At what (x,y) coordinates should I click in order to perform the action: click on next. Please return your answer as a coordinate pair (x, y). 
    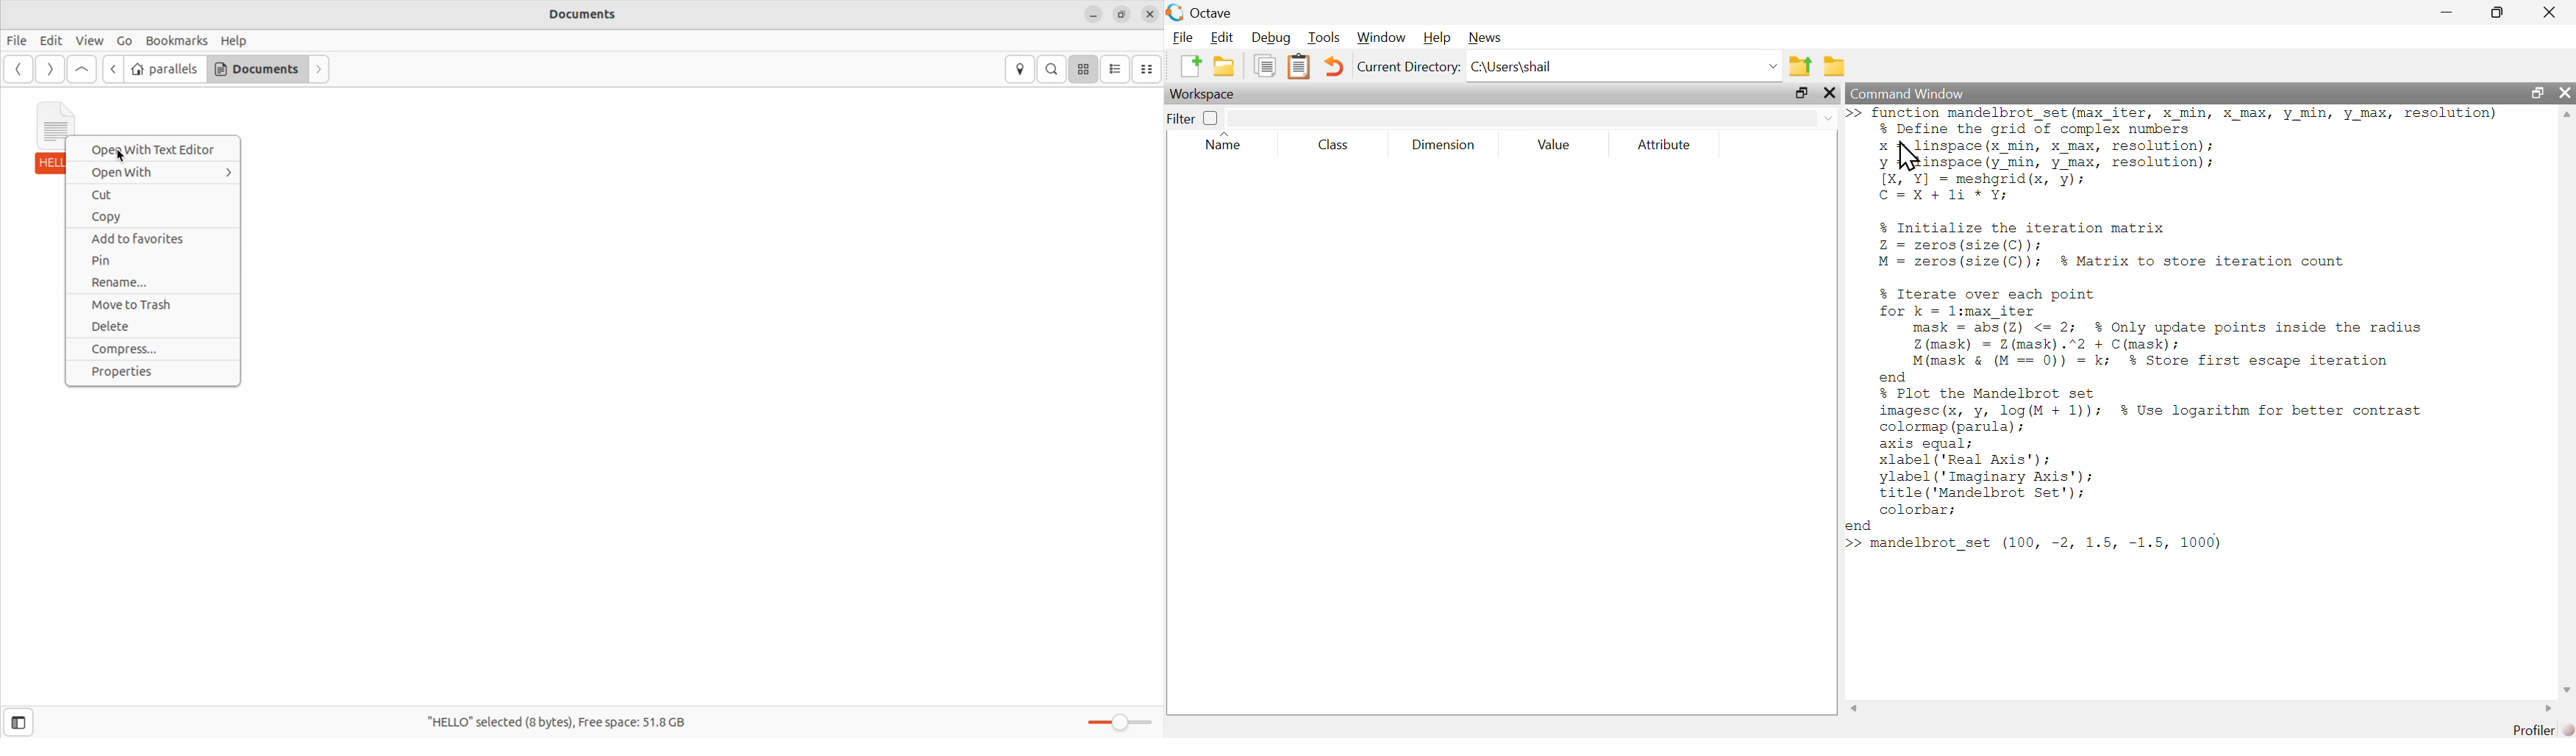
    Looking at the image, I should click on (318, 70).